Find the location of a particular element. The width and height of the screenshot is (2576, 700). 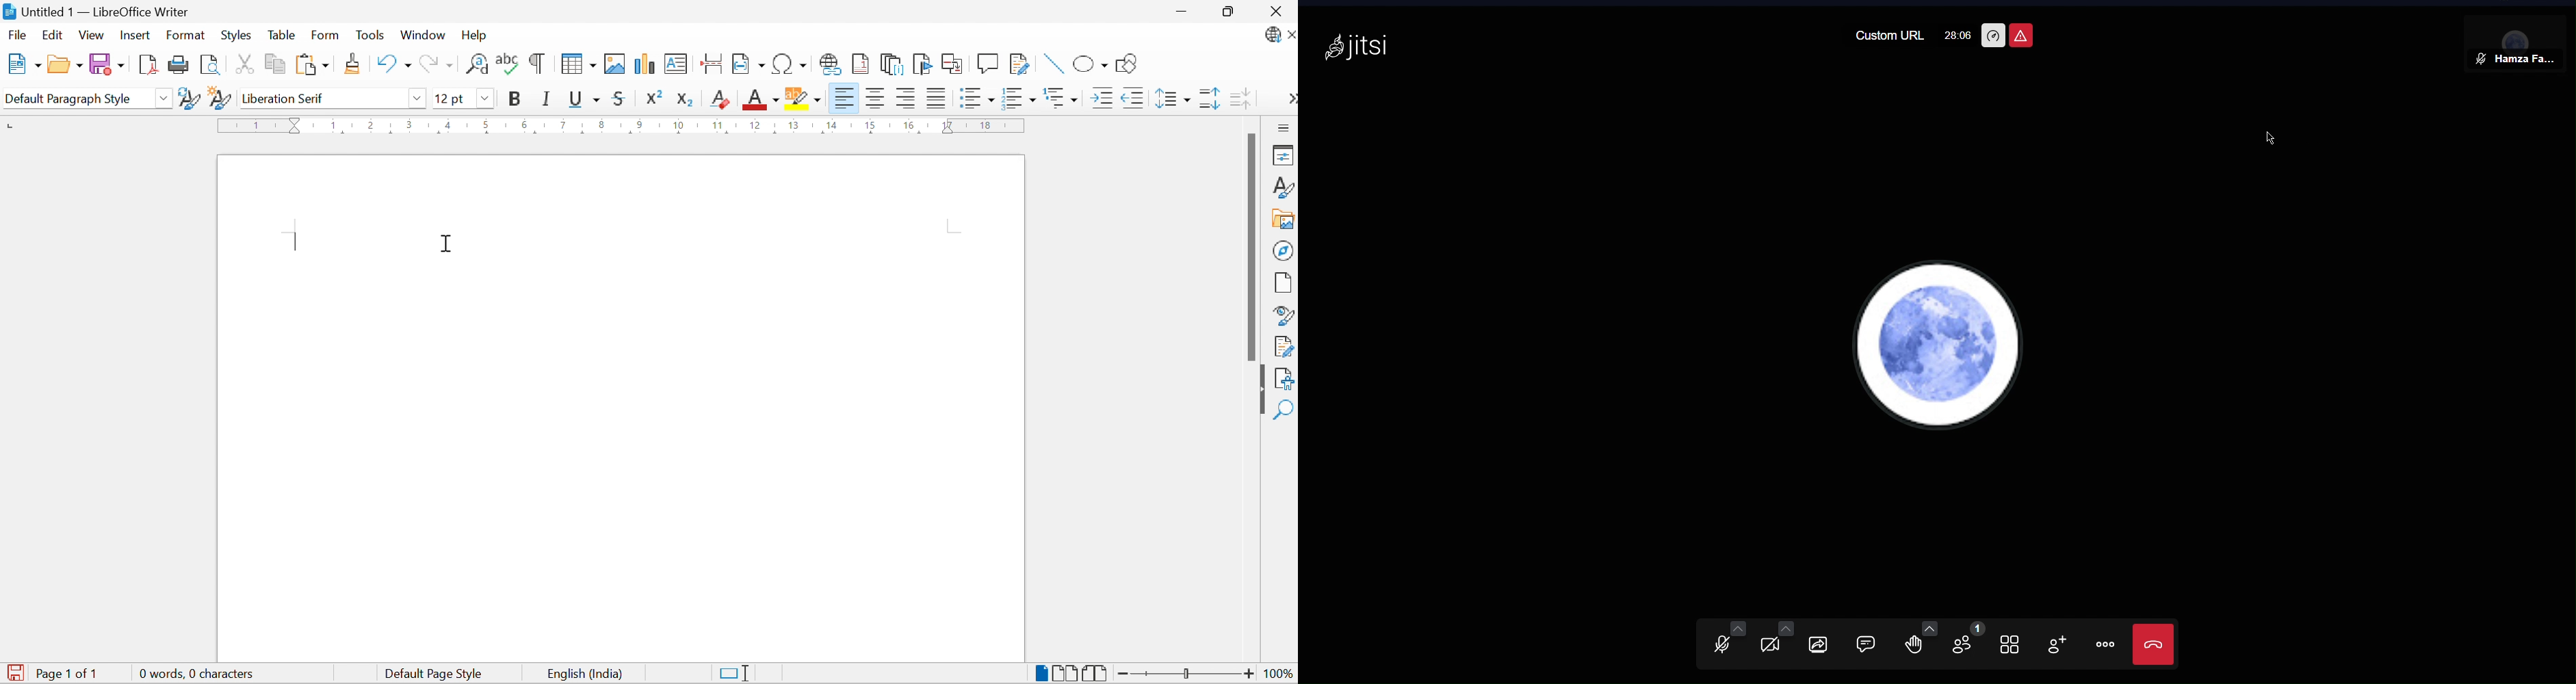

13 is located at coordinates (793, 125).